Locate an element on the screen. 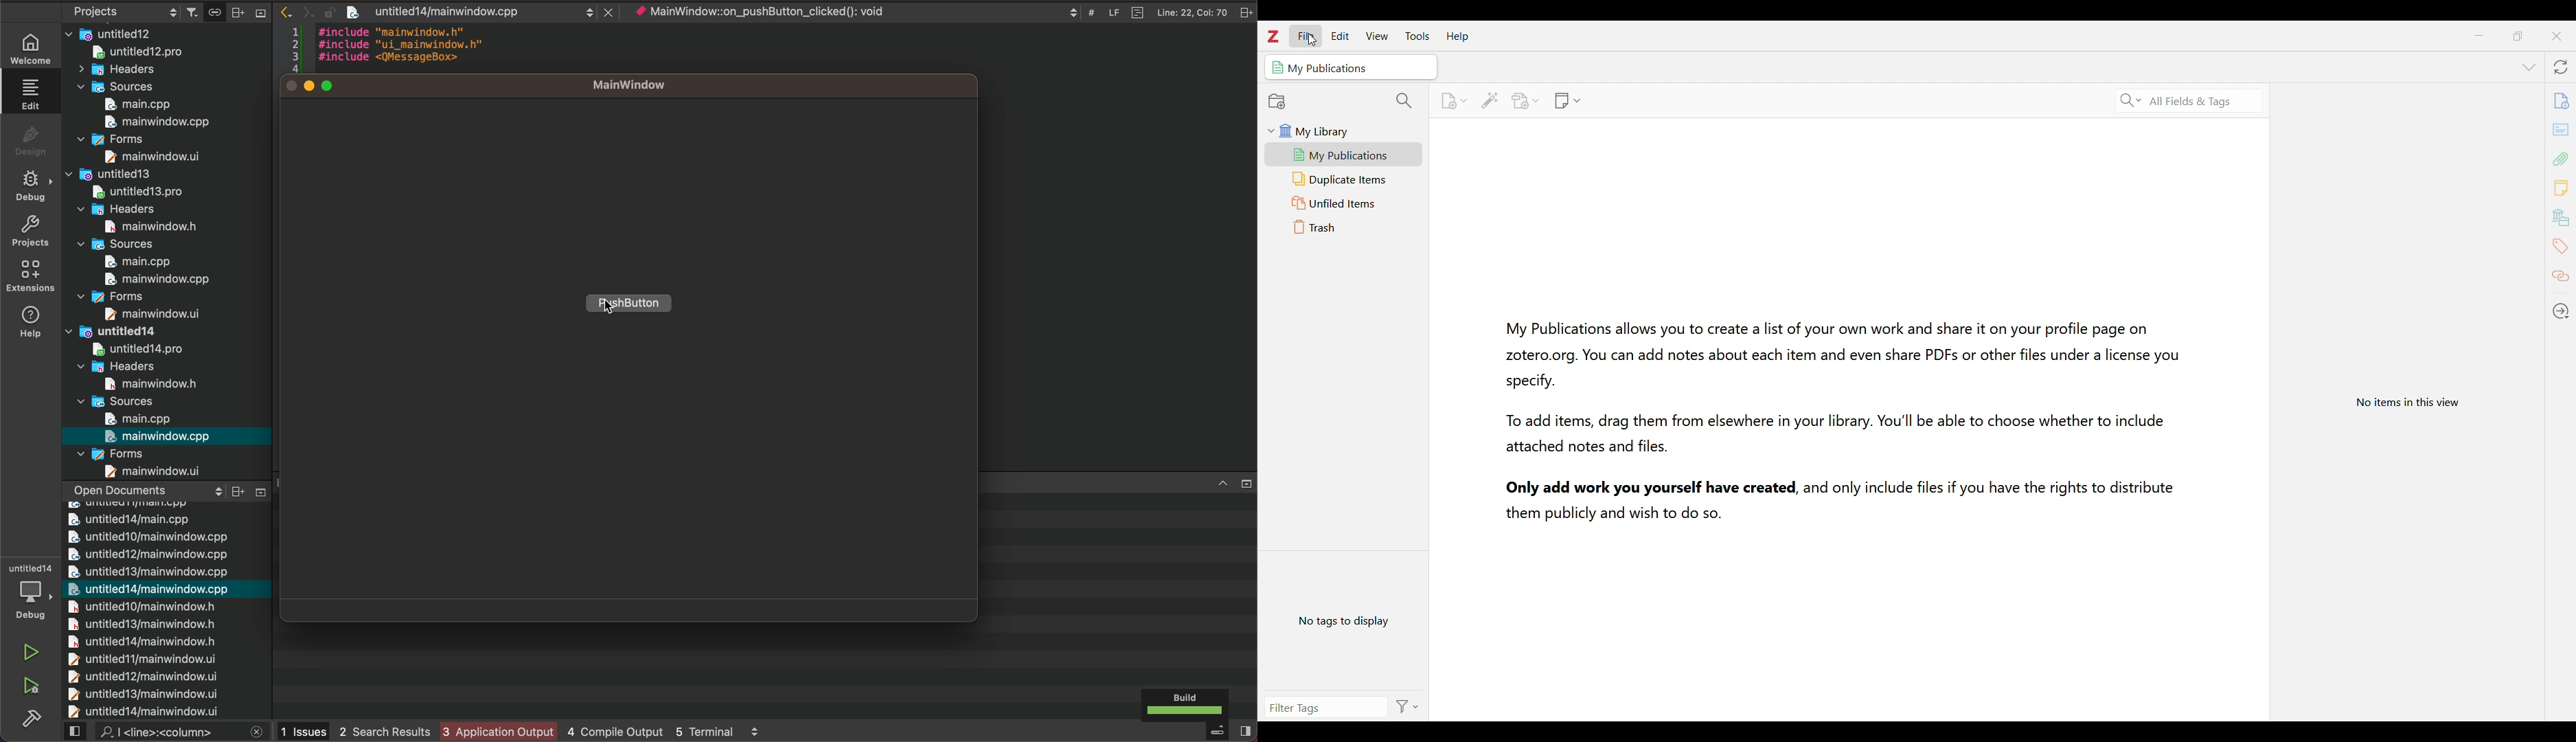 Image resolution: width=2576 pixels, height=756 pixels. Selected search criteria is located at coordinates (2191, 102).